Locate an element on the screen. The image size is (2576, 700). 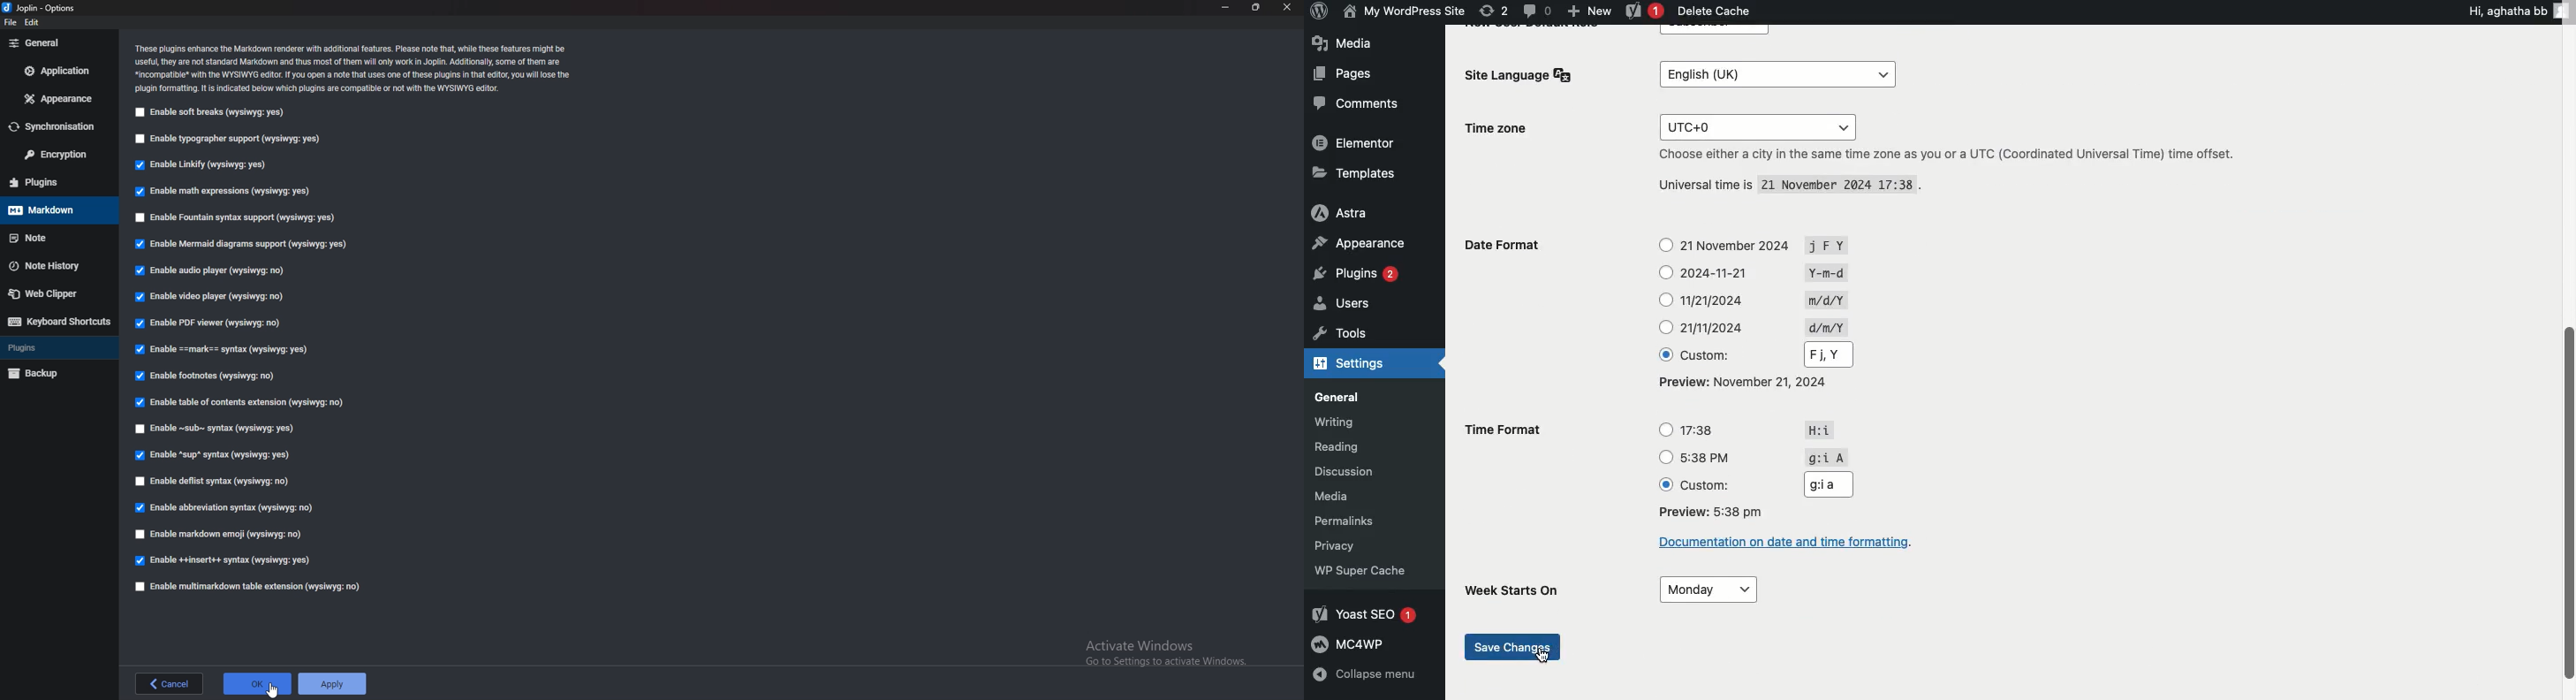
 Custom: Fj, Y  is located at coordinates (1745, 354).